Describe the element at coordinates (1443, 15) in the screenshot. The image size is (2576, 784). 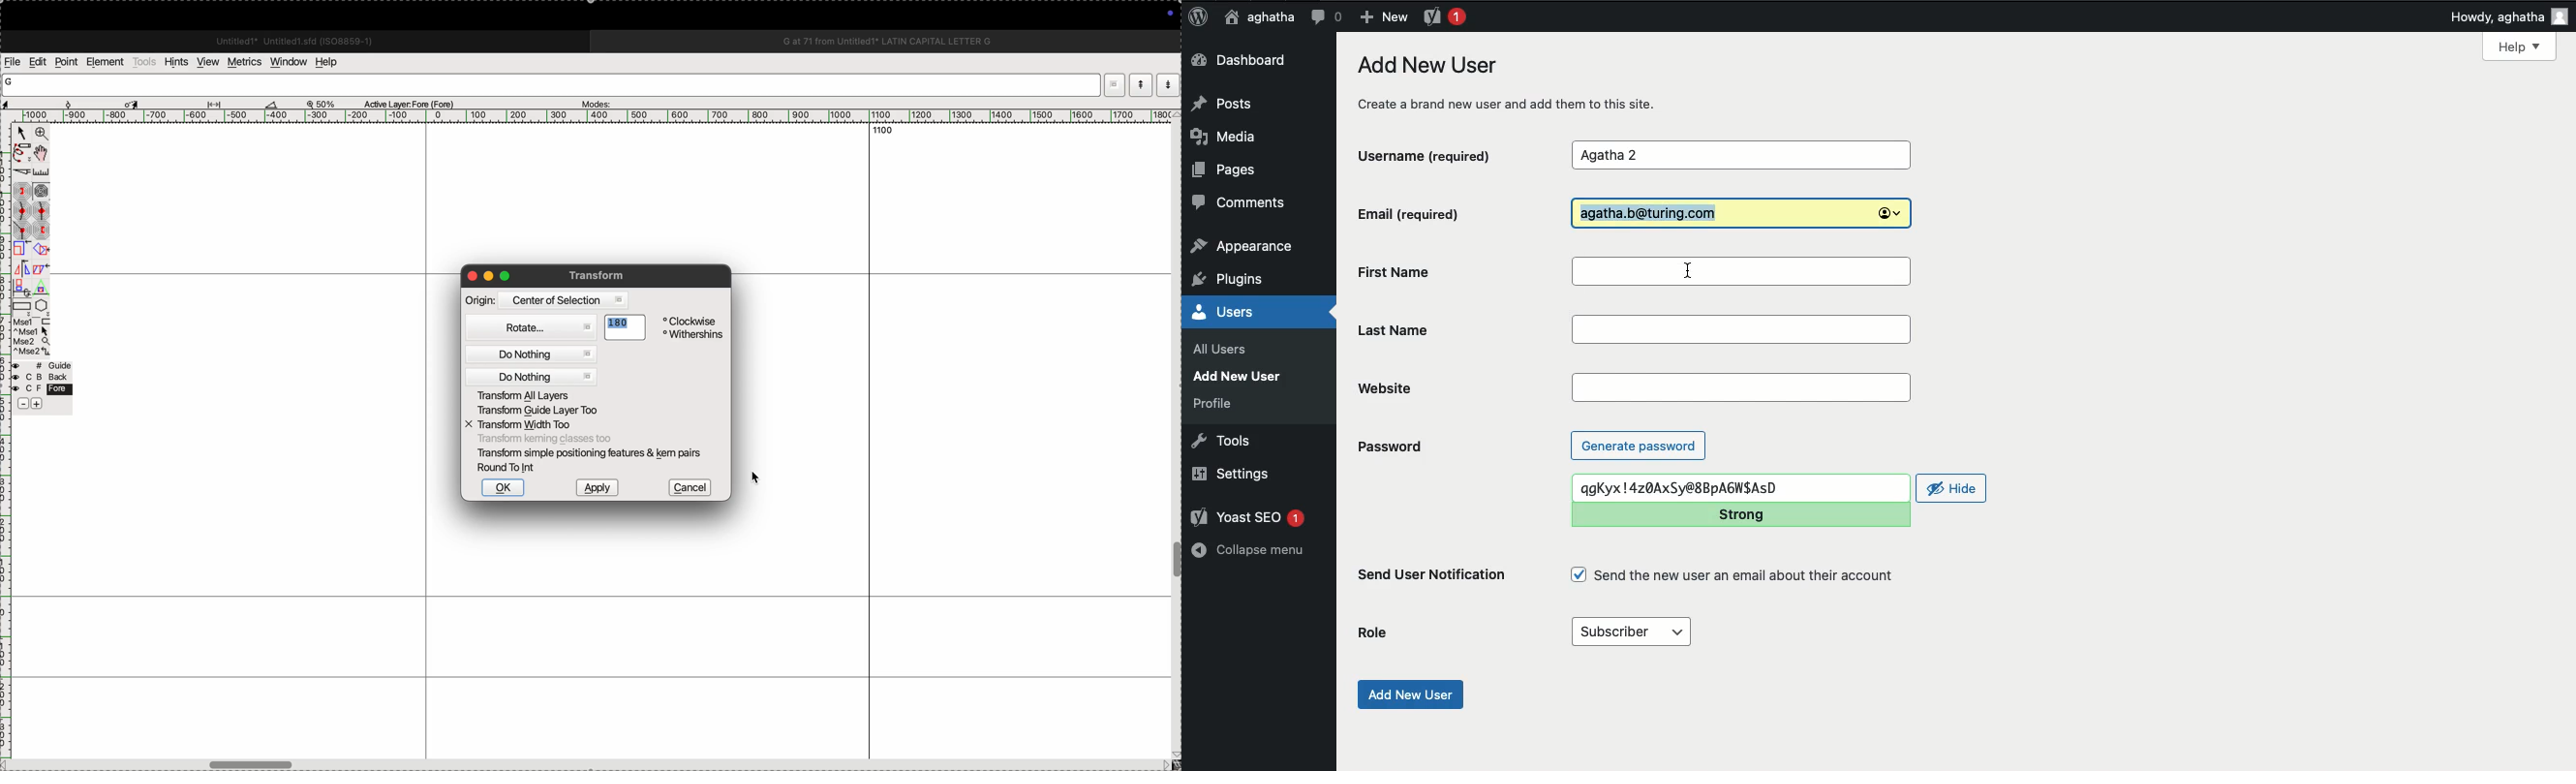
I see `Yoast` at that location.